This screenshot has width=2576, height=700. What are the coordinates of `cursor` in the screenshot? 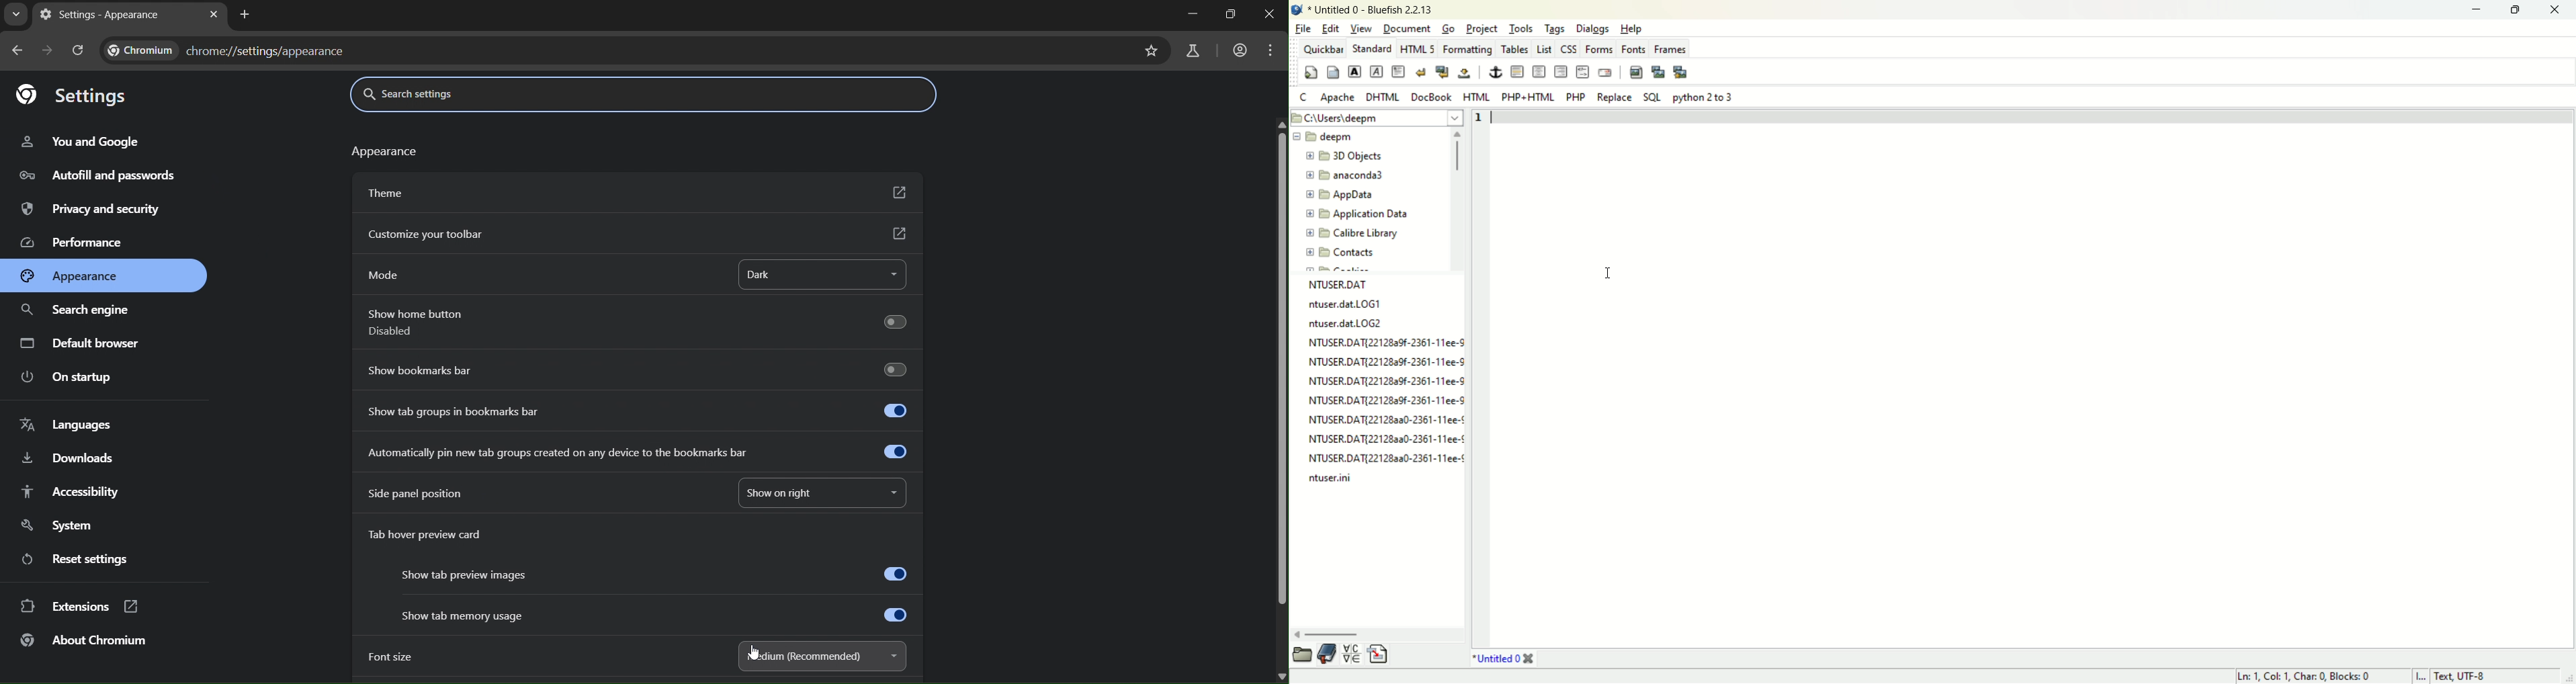 It's located at (755, 654).